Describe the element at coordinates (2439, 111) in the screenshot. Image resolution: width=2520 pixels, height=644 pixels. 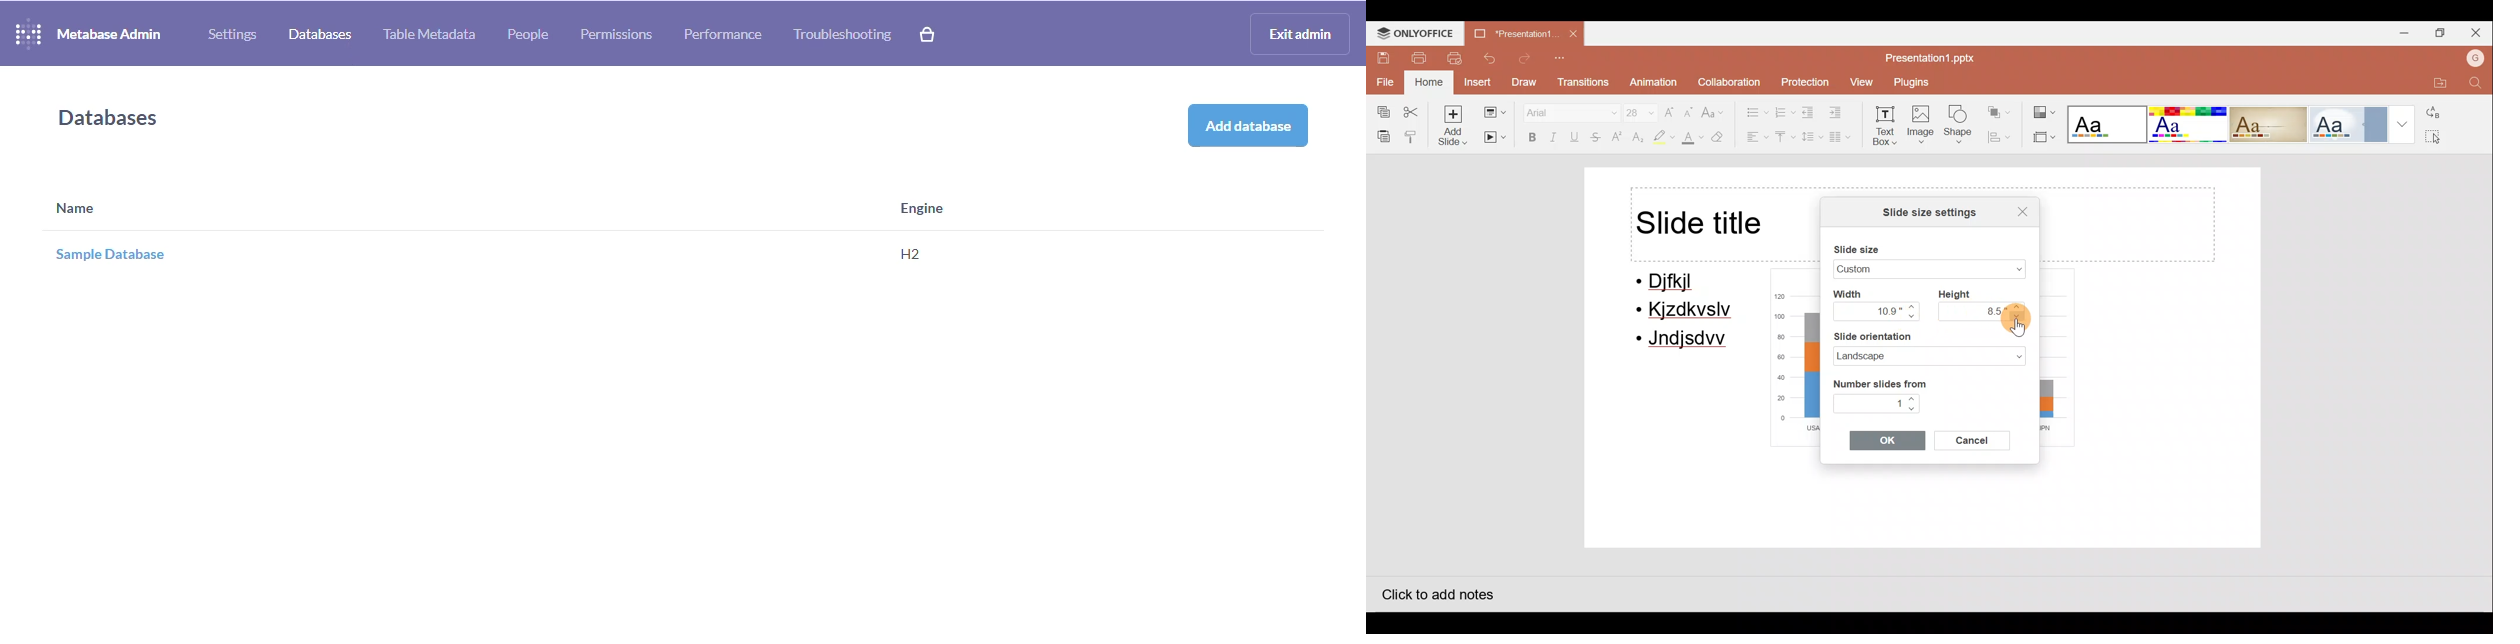
I see `Replace` at that location.